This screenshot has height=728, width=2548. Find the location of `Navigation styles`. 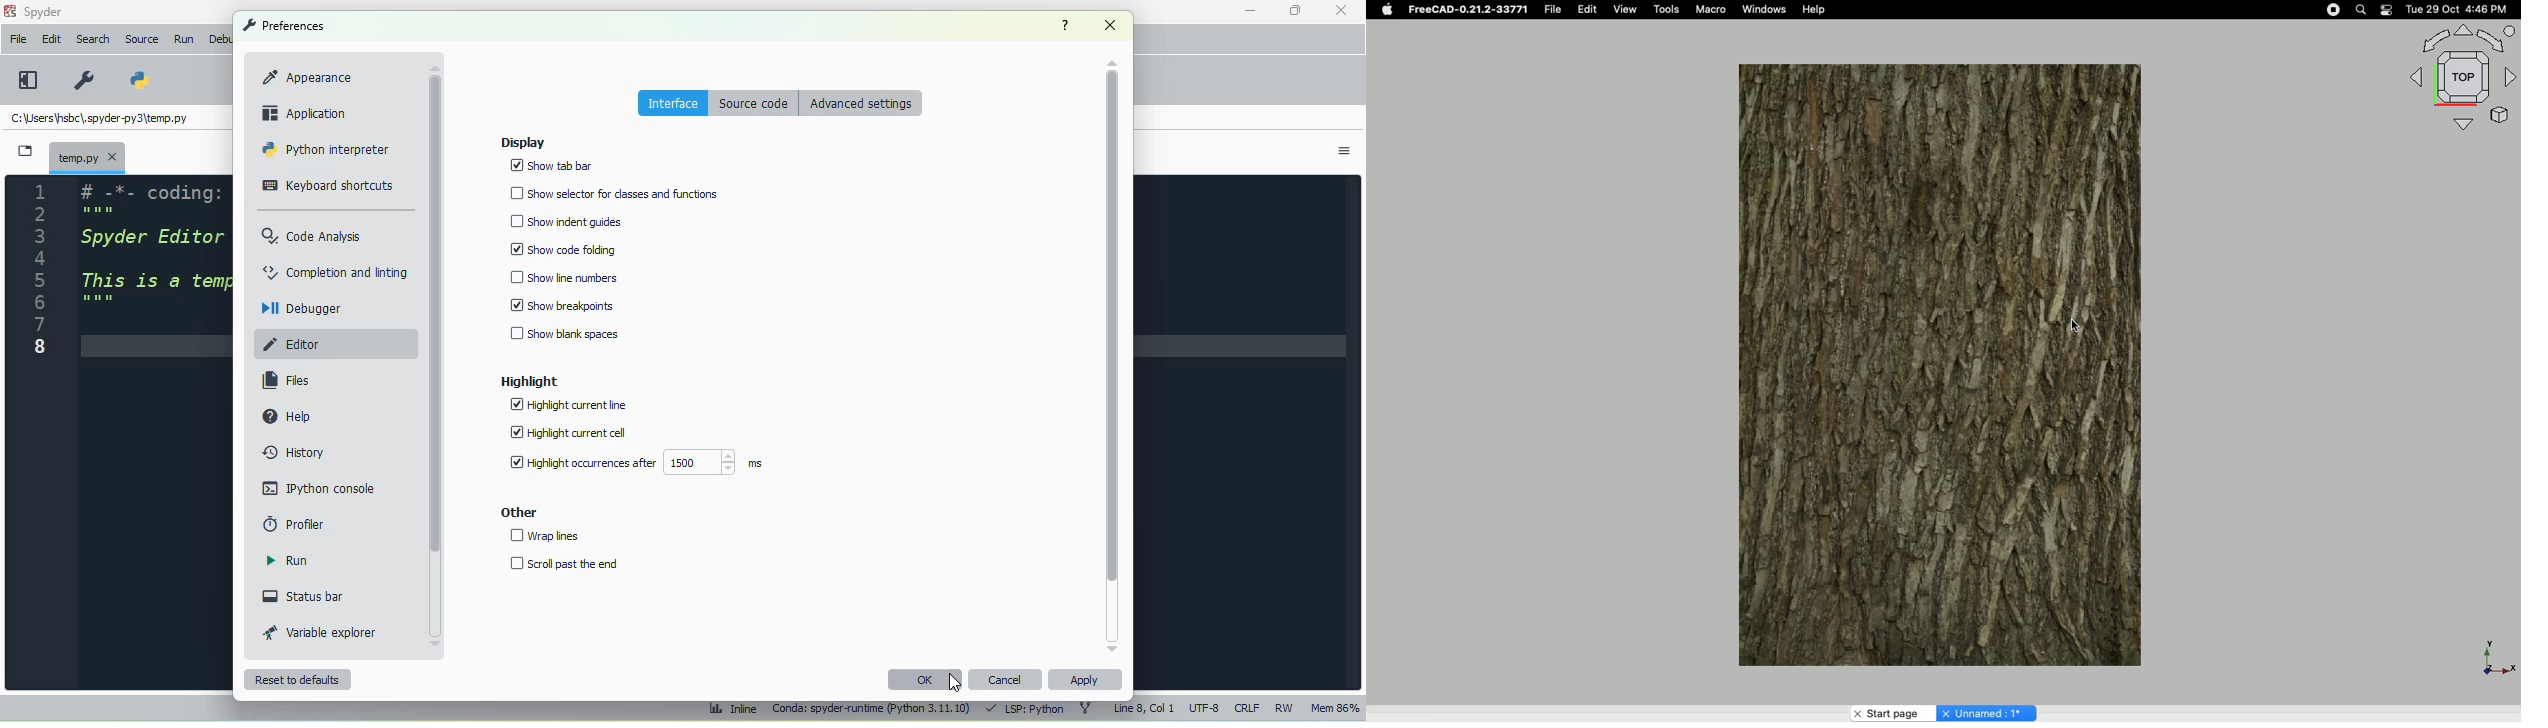

Navigation styles is located at coordinates (2460, 77).